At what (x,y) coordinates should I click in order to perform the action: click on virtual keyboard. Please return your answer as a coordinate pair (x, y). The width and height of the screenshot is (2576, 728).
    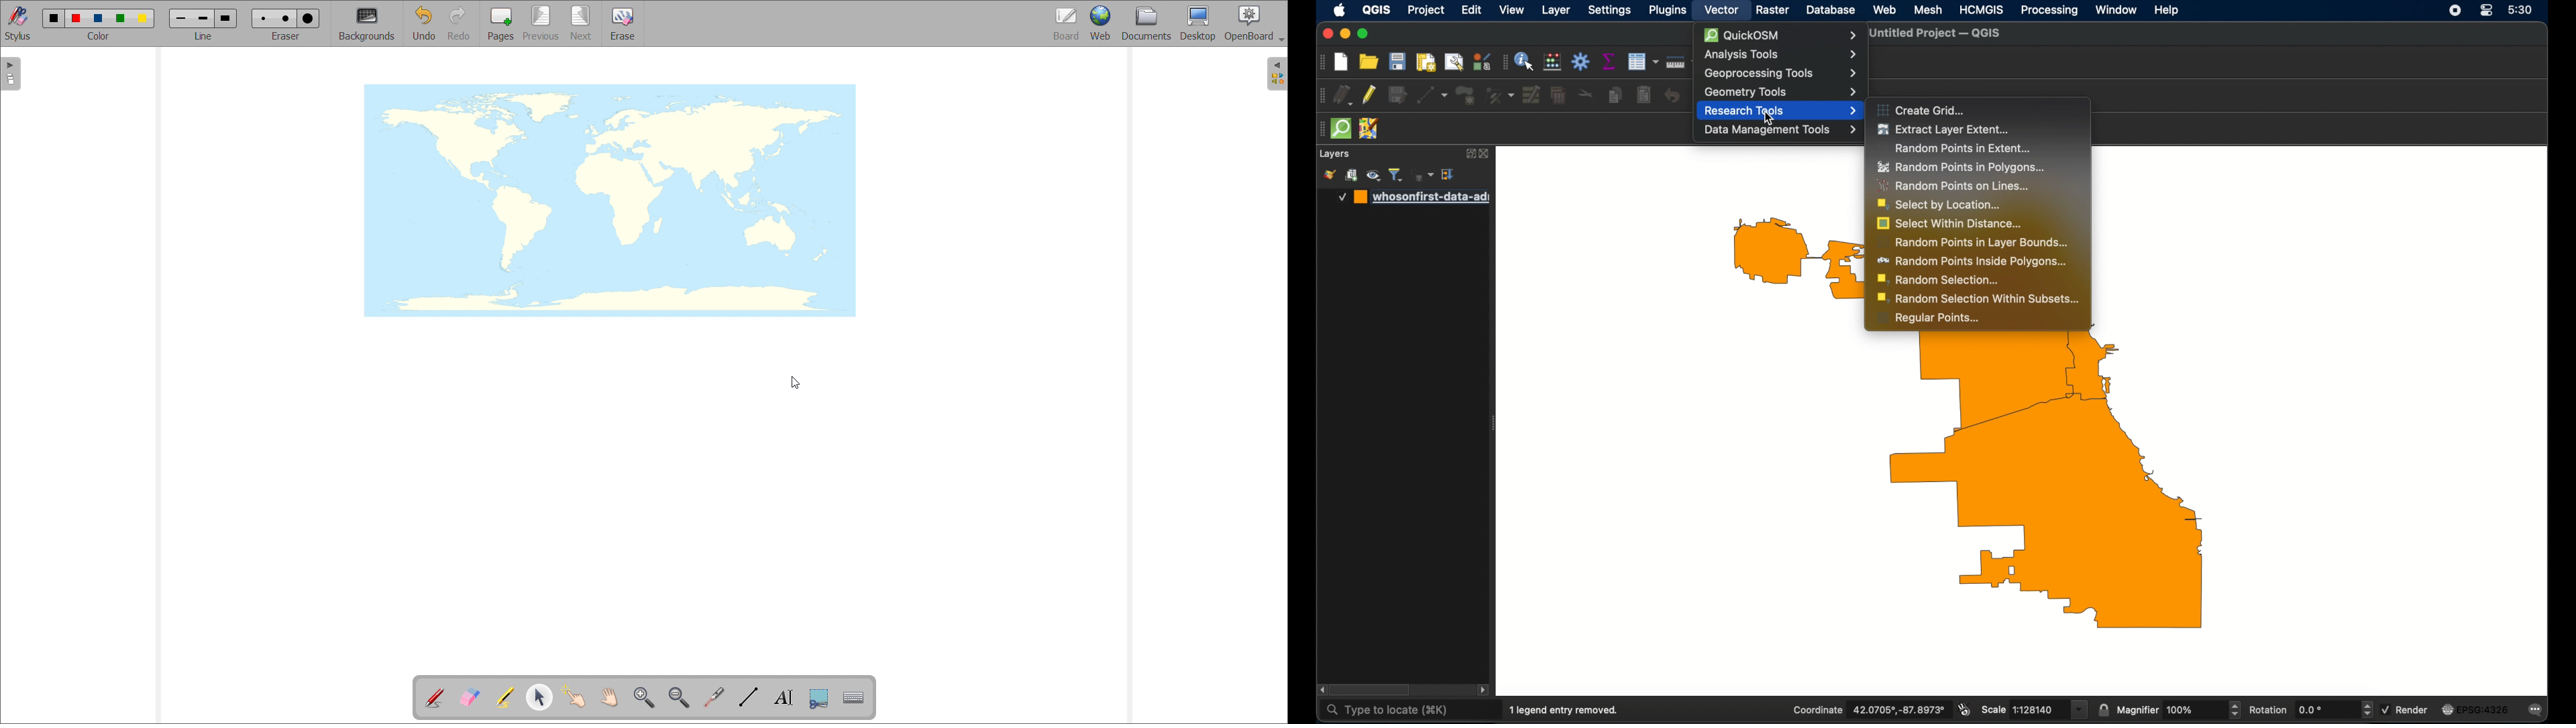
    Looking at the image, I should click on (853, 698).